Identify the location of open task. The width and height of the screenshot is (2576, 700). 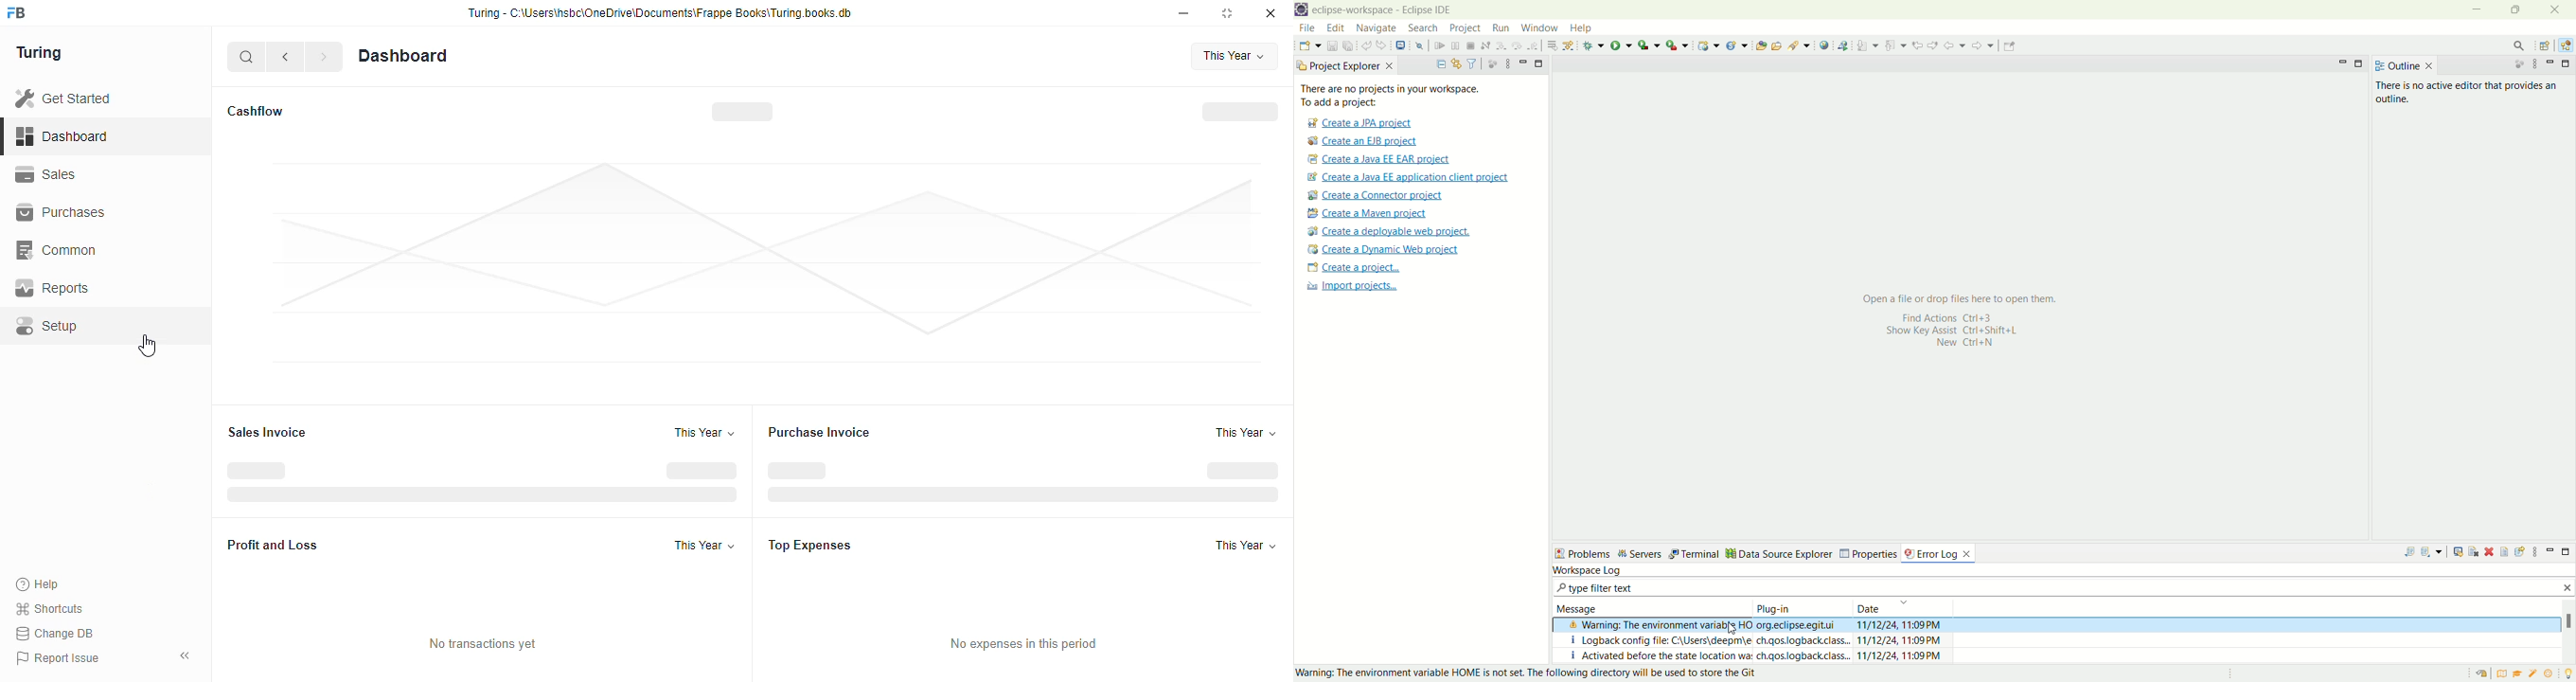
(1777, 45).